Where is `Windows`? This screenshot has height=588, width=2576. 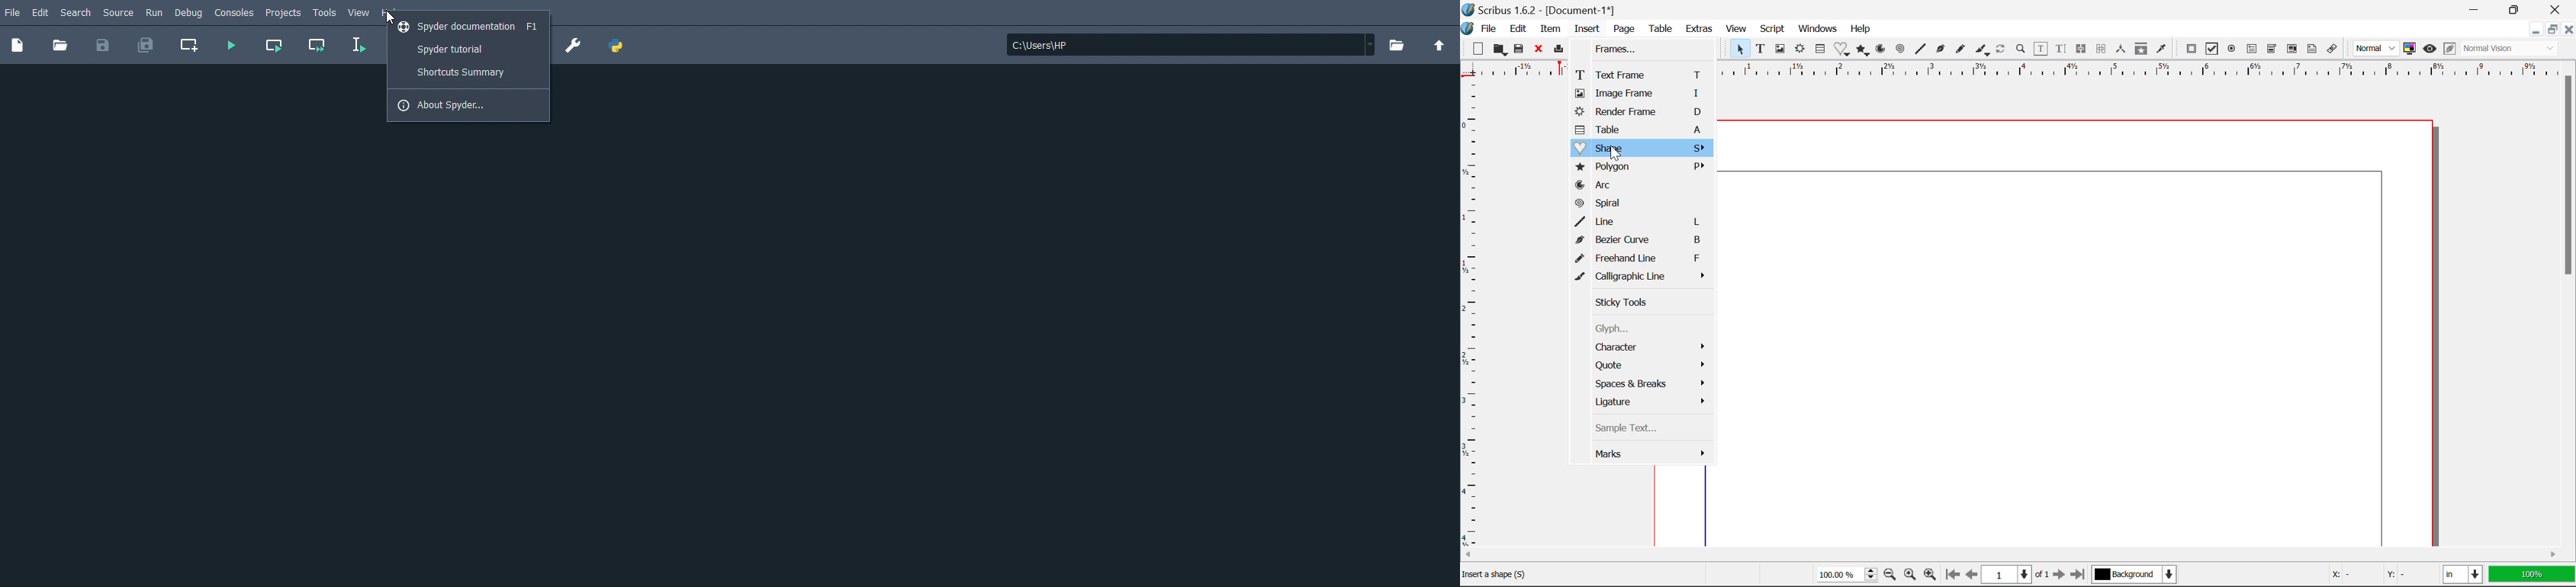
Windows is located at coordinates (1818, 29).